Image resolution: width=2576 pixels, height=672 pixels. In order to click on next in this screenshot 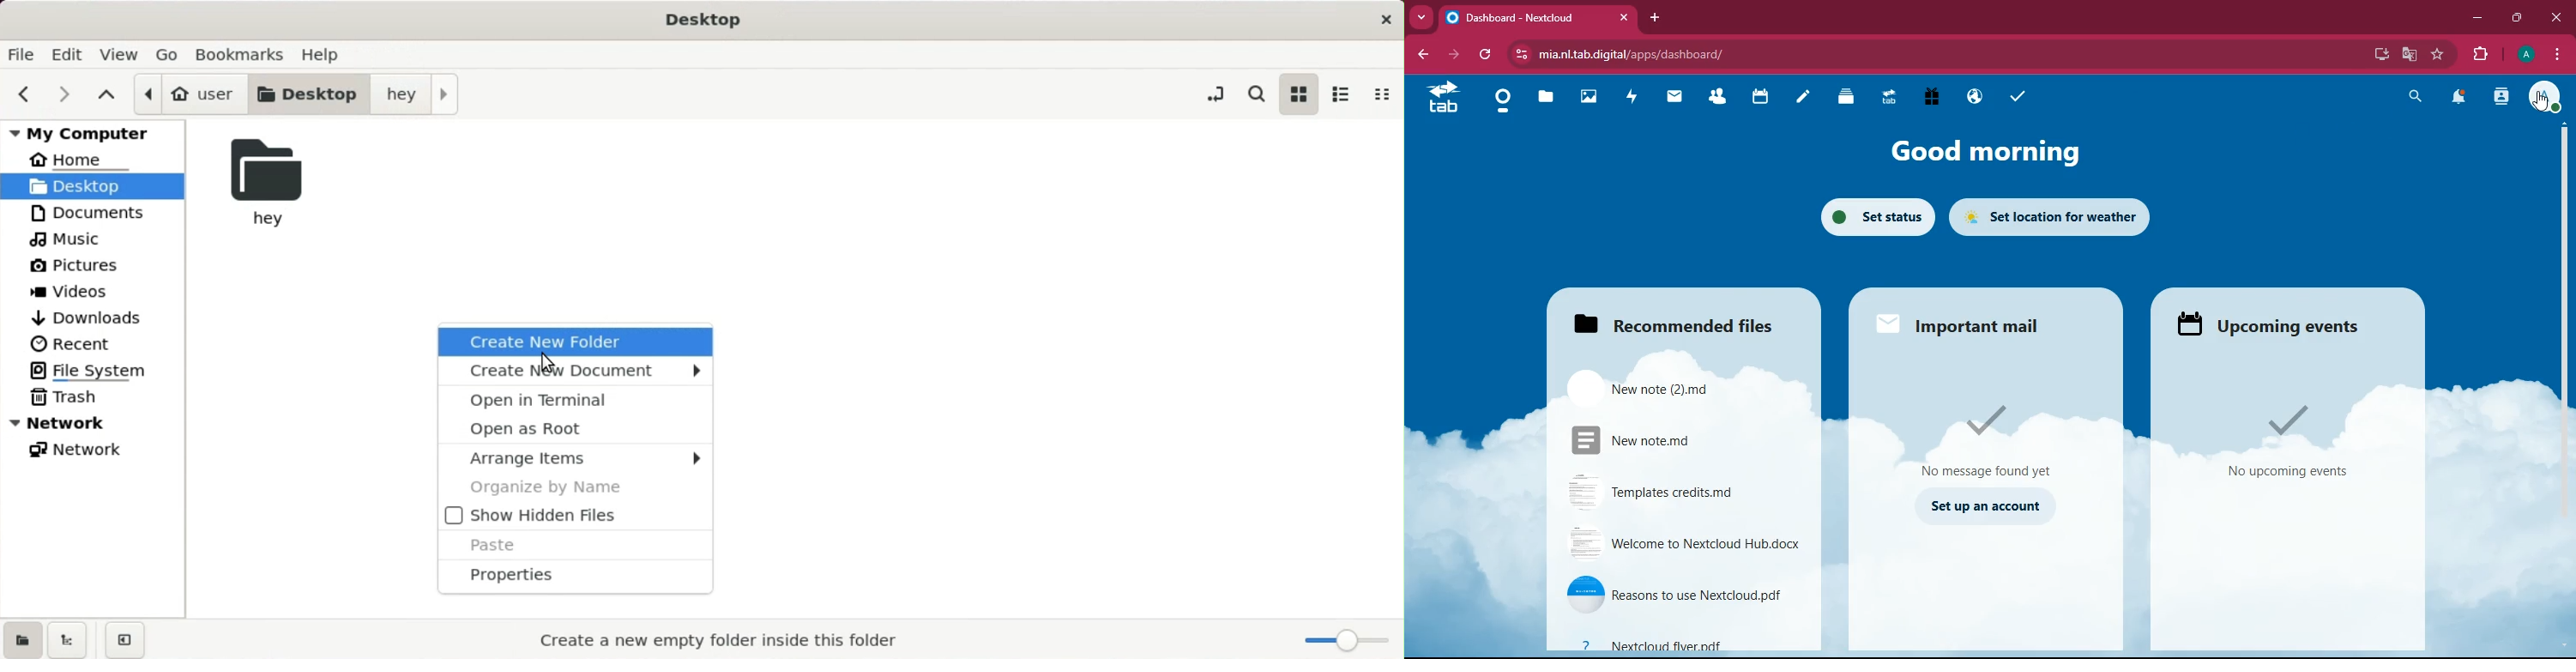, I will do `click(68, 94)`.